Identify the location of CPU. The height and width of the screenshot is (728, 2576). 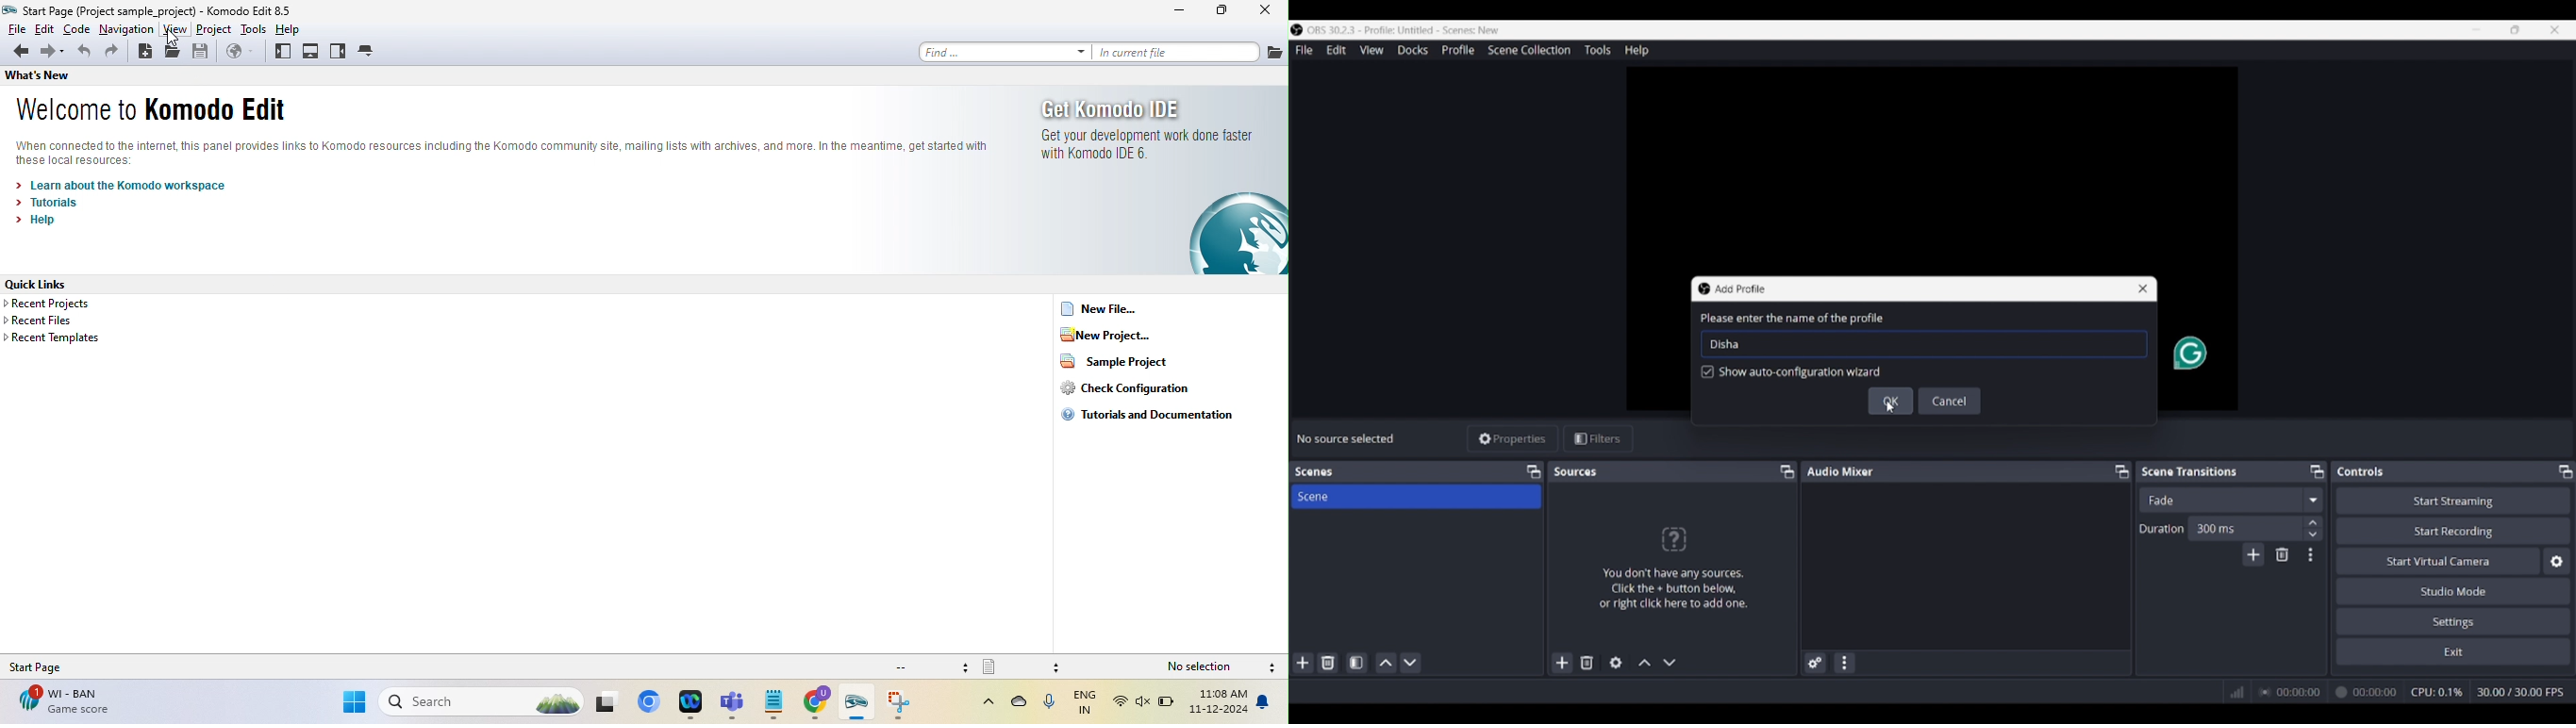
(2437, 692).